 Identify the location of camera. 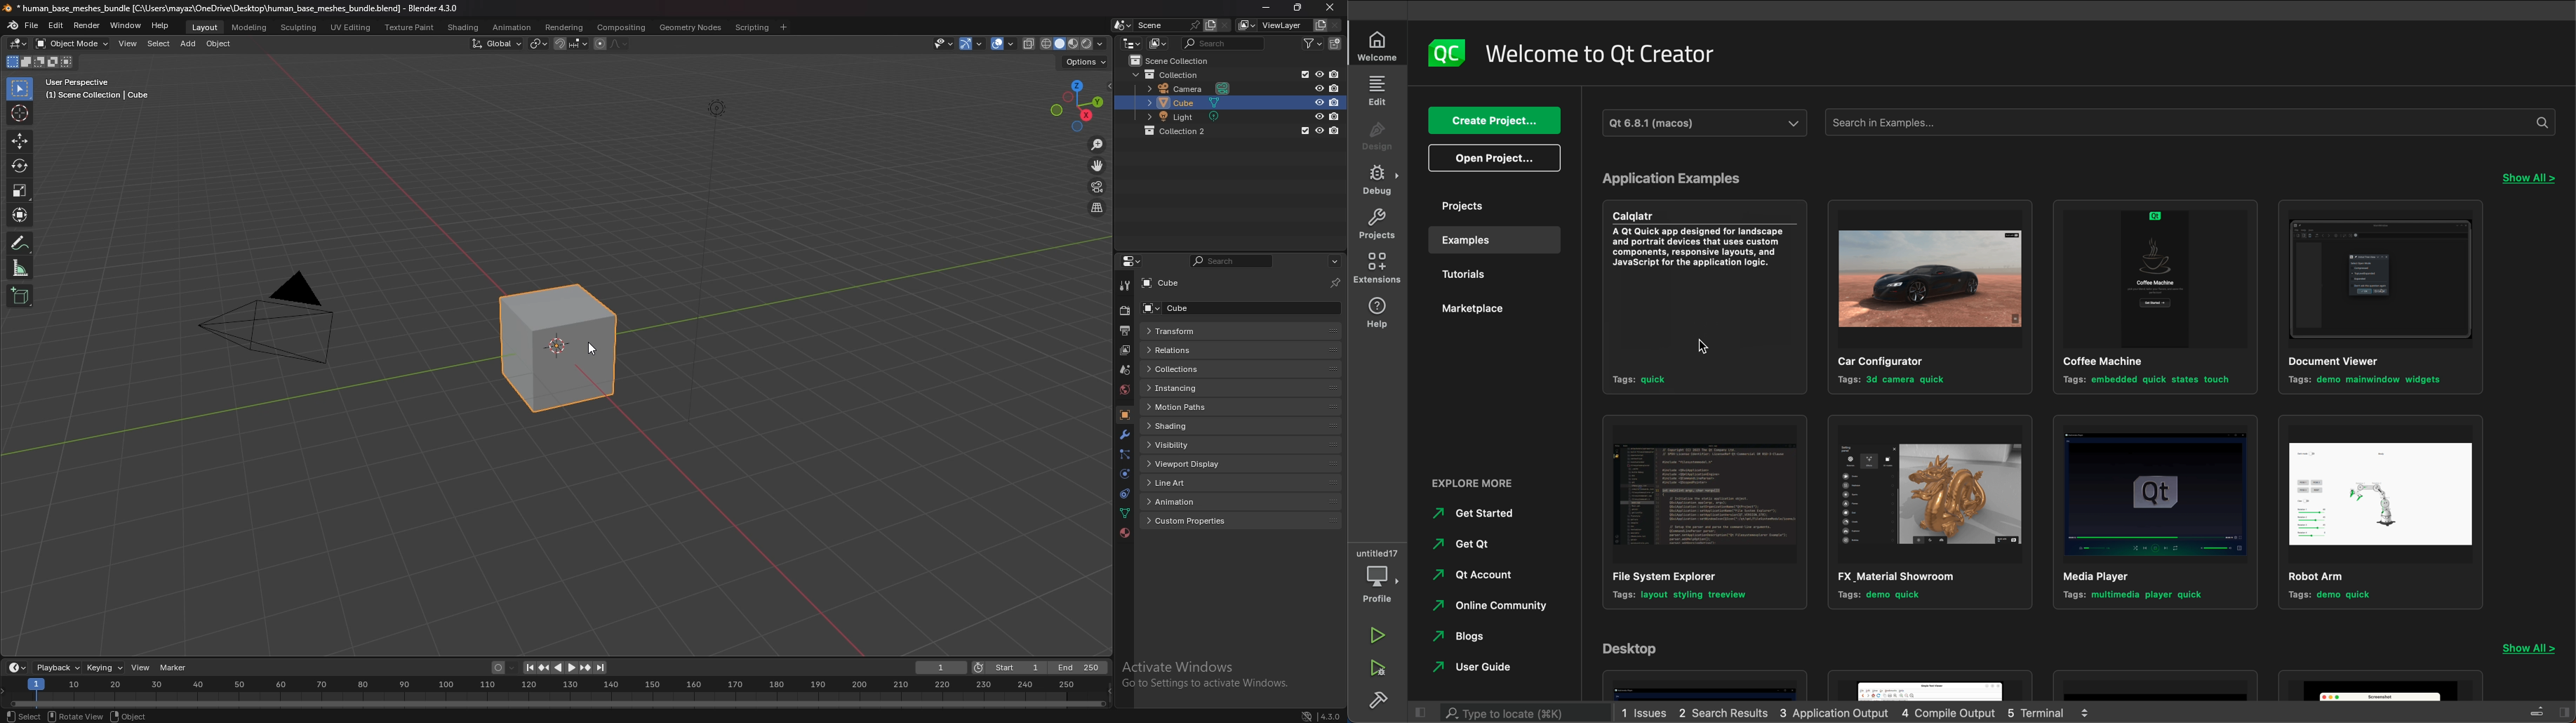
(1193, 87).